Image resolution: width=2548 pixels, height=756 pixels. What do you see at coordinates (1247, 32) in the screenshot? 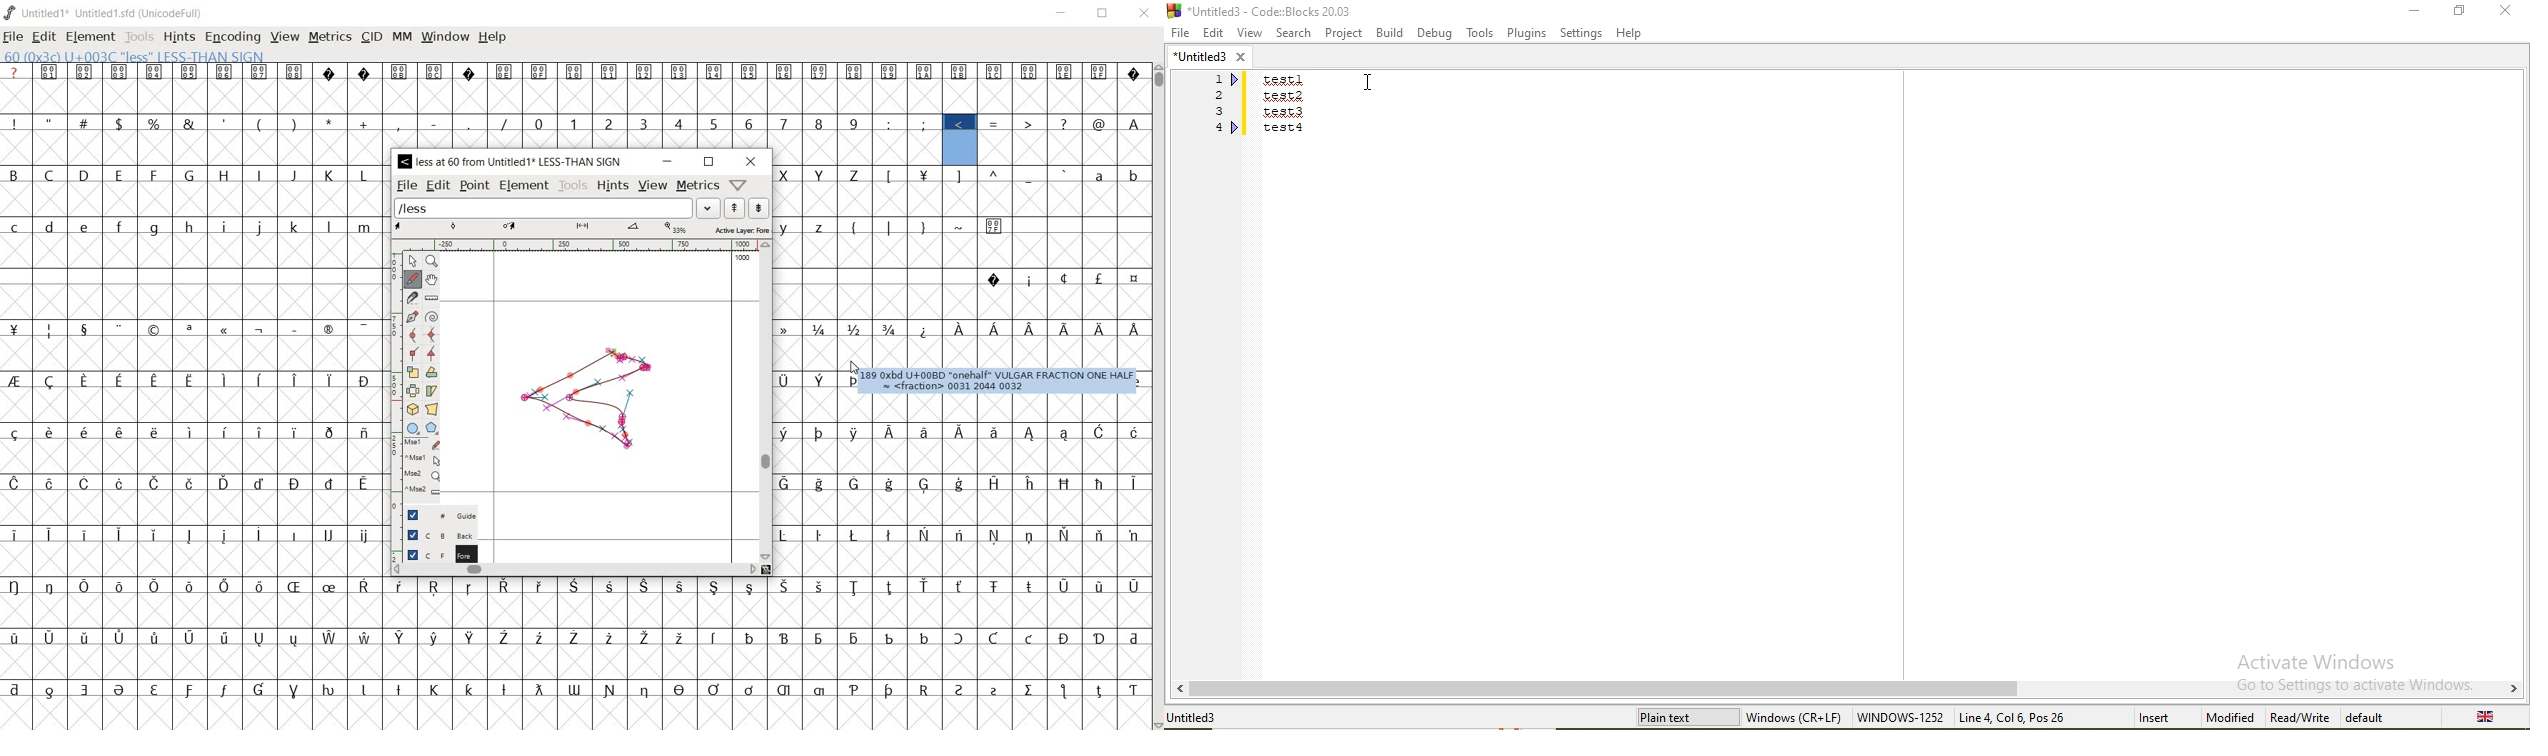
I see `View ` at bounding box center [1247, 32].